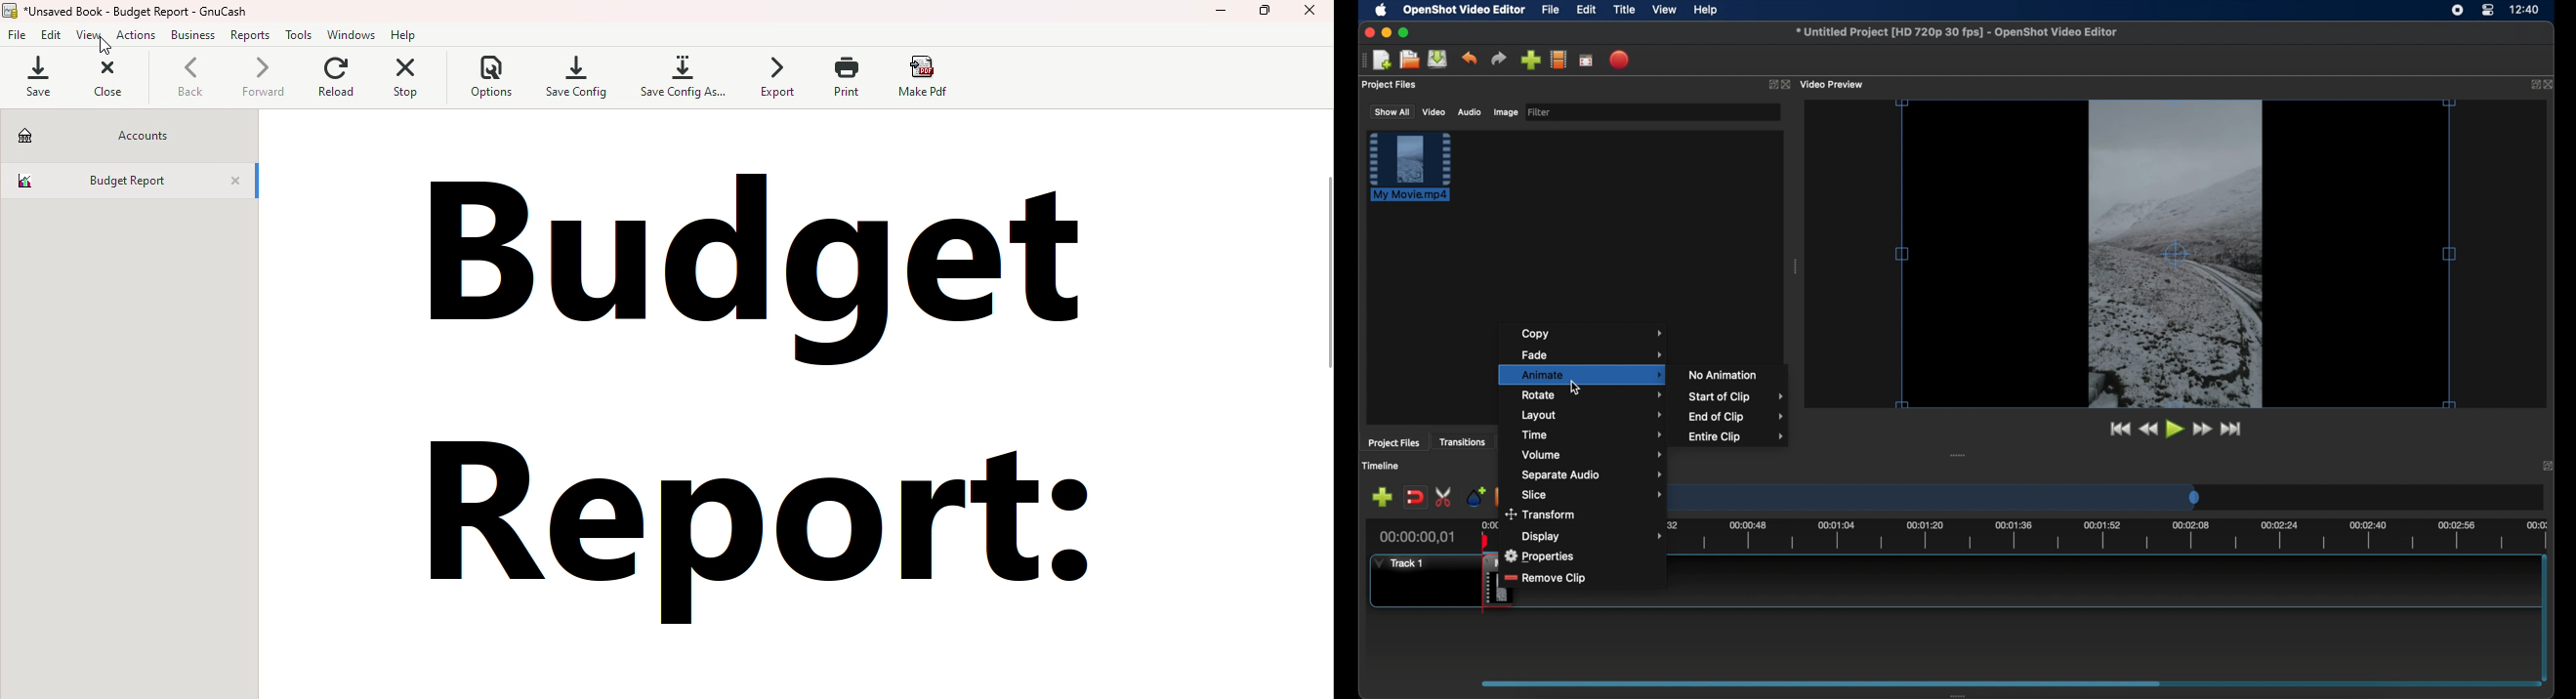 This screenshot has width=2576, height=700. I want to click on Make pdf, so click(924, 77).